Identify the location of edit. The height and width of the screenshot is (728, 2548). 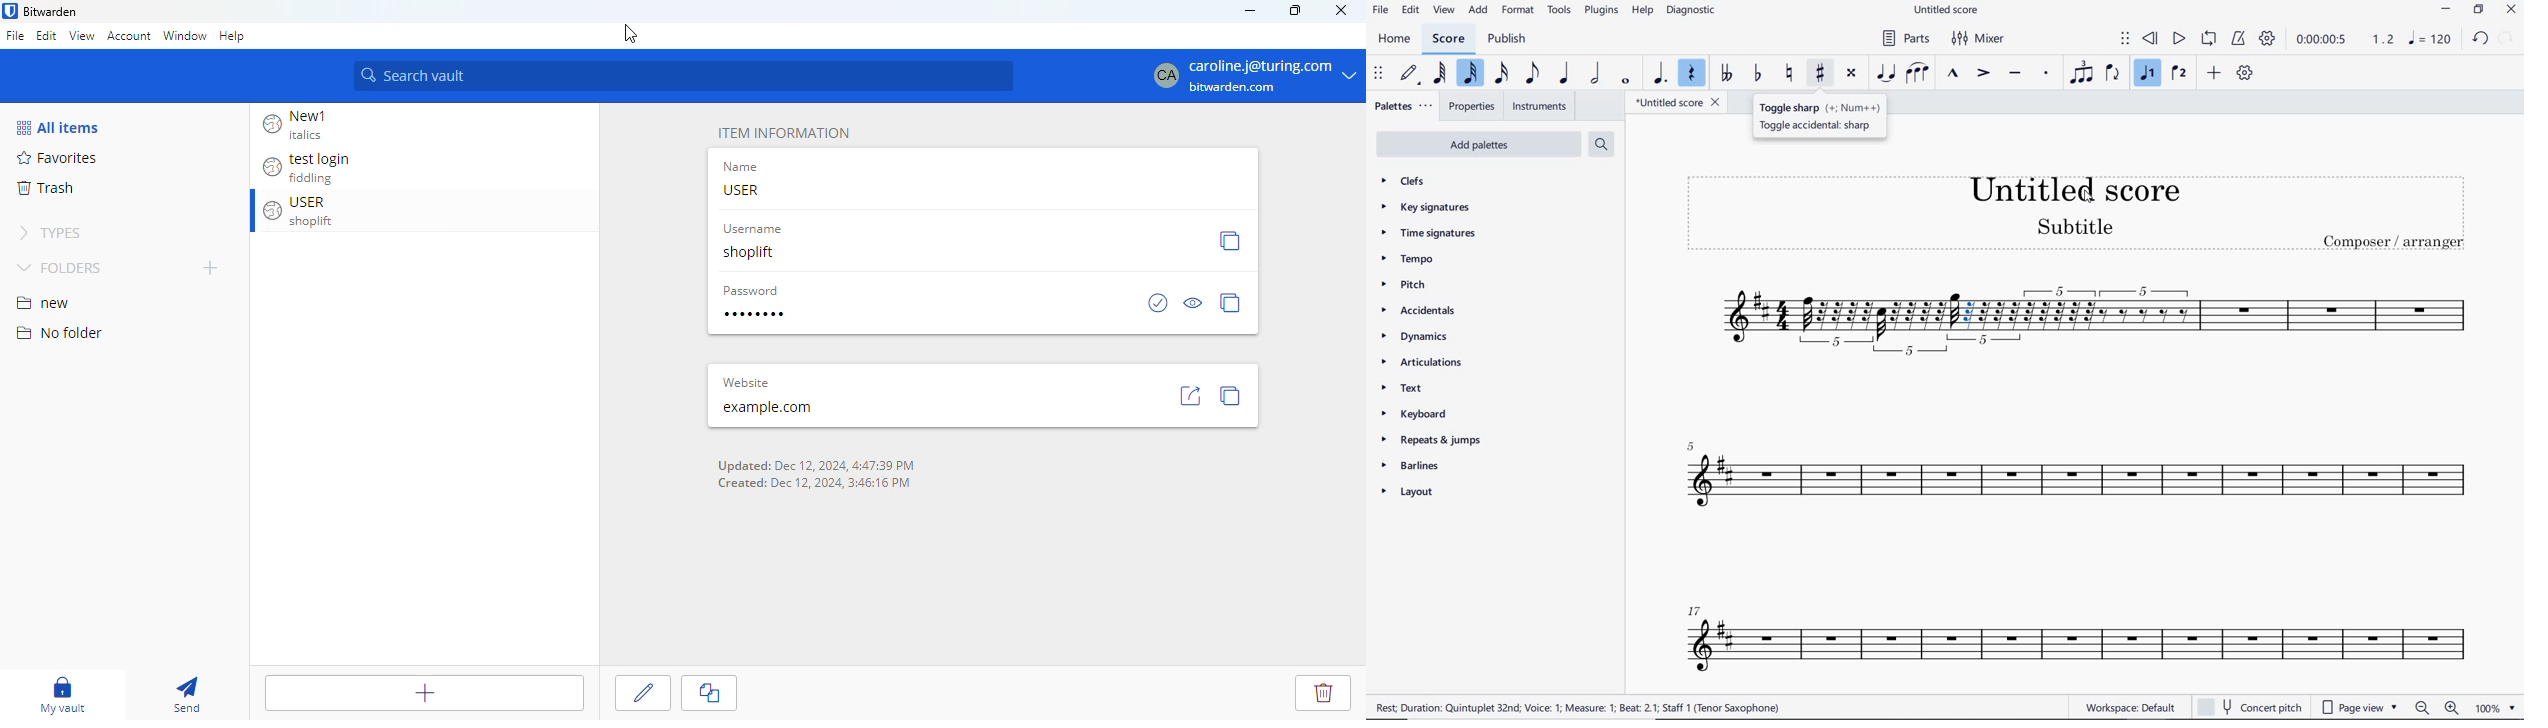
(46, 36).